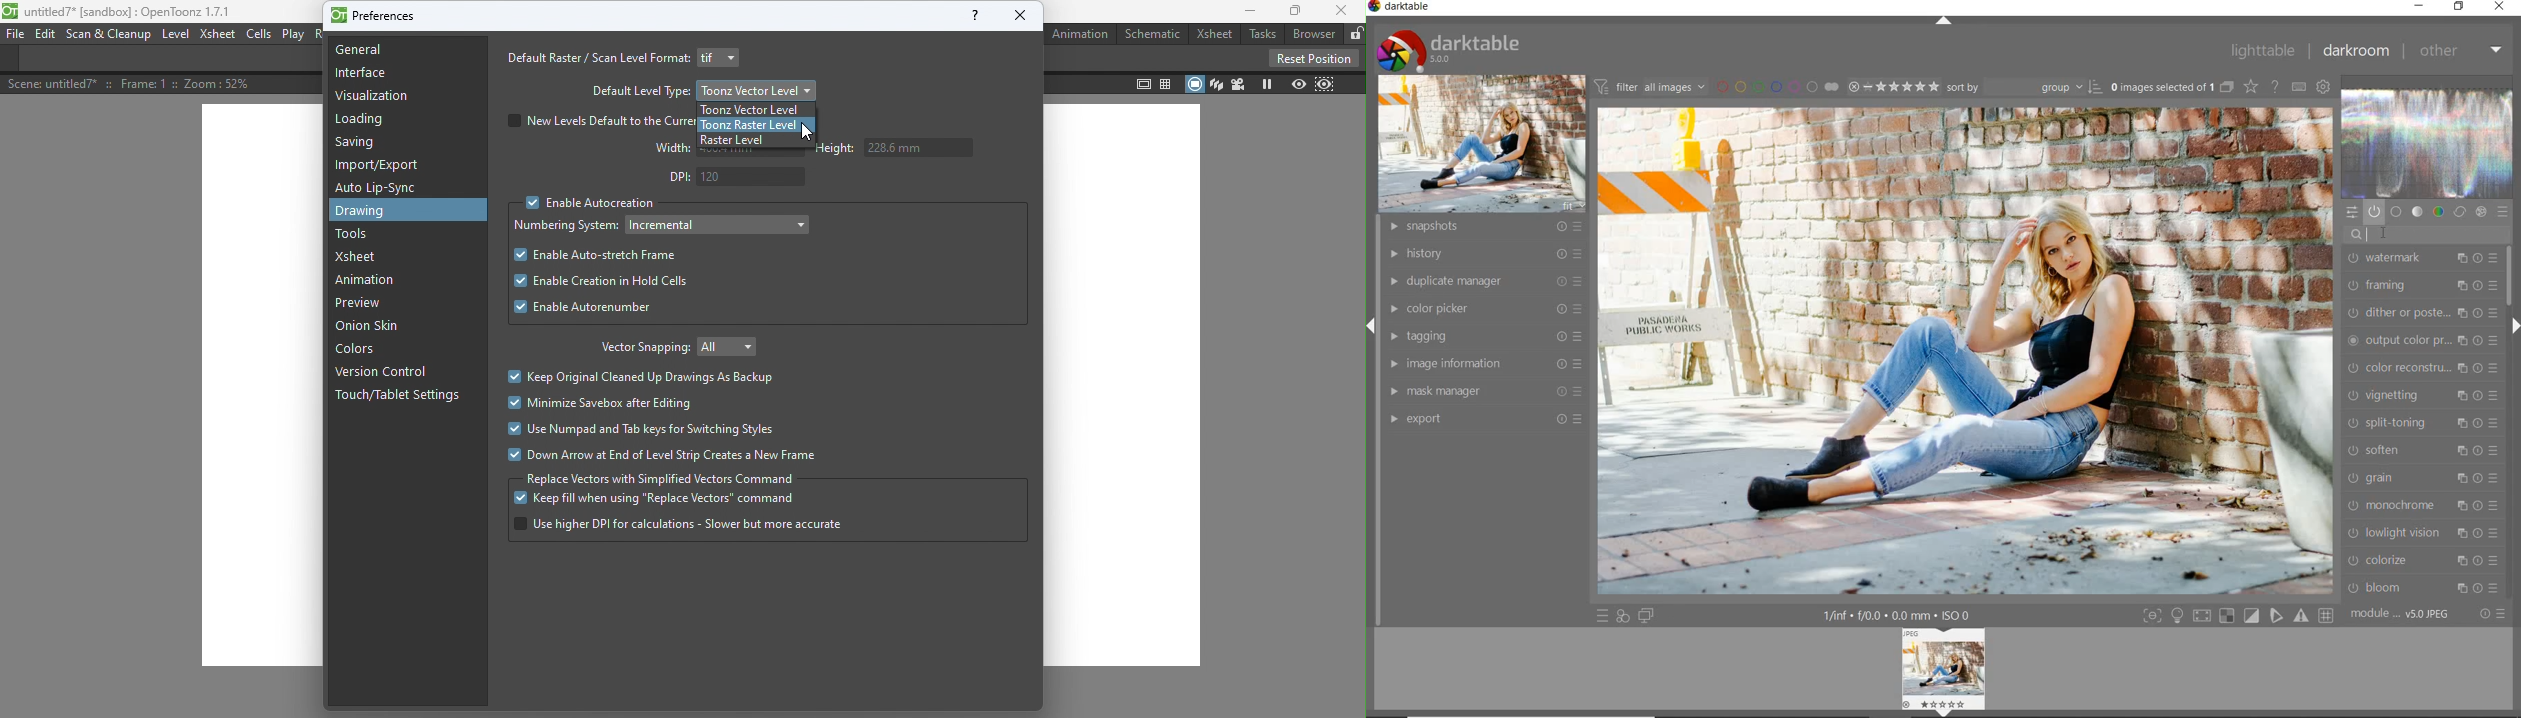 The height and width of the screenshot is (728, 2548). Describe the element at coordinates (365, 256) in the screenshot. I see `Xsheet` at that location.